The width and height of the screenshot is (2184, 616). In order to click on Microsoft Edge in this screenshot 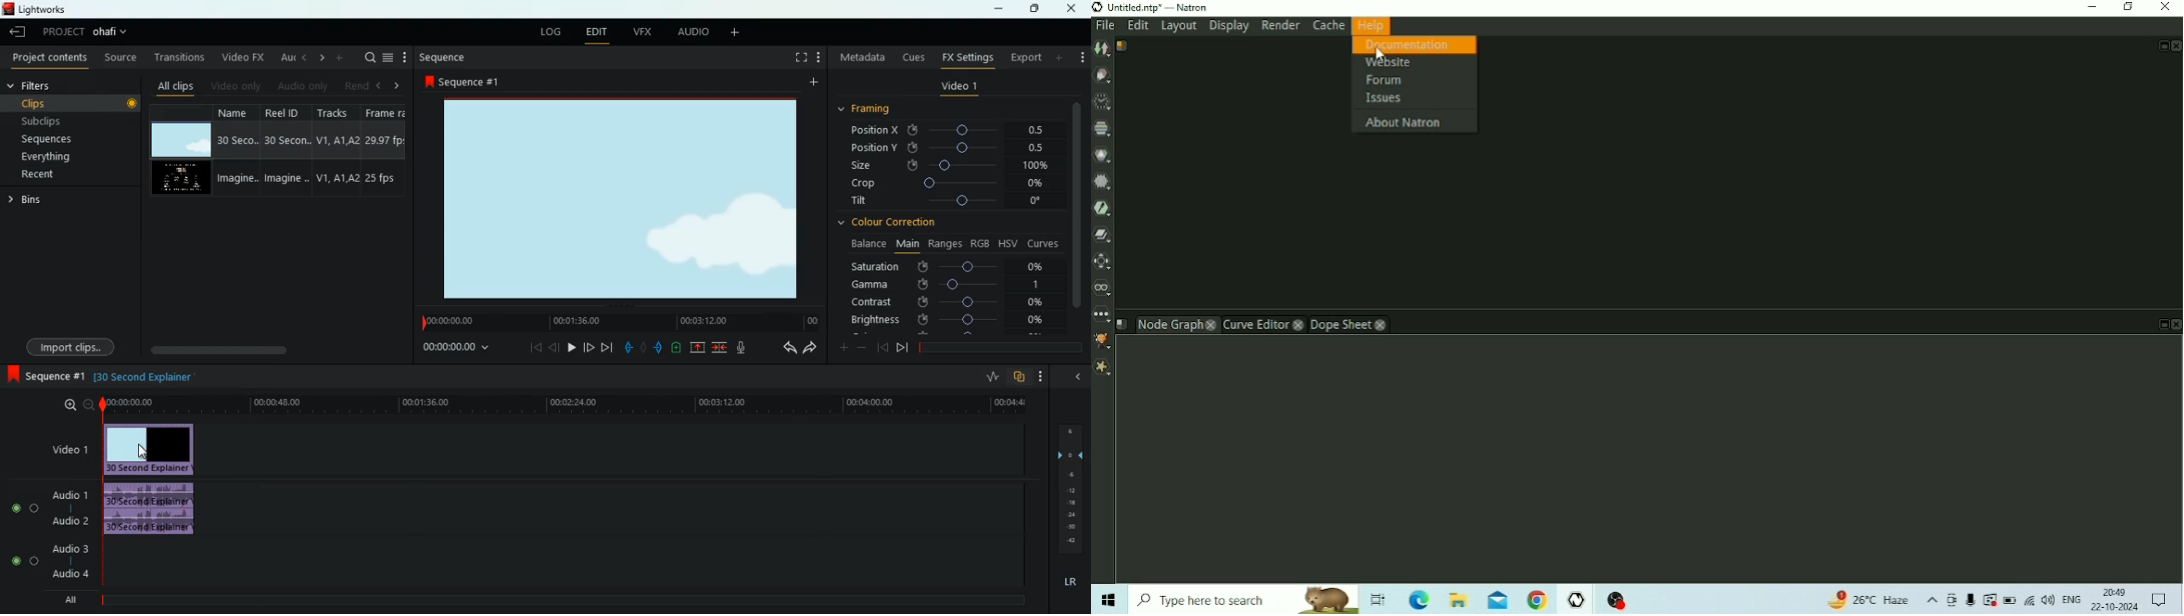, I will do `click(1419, 598)`.